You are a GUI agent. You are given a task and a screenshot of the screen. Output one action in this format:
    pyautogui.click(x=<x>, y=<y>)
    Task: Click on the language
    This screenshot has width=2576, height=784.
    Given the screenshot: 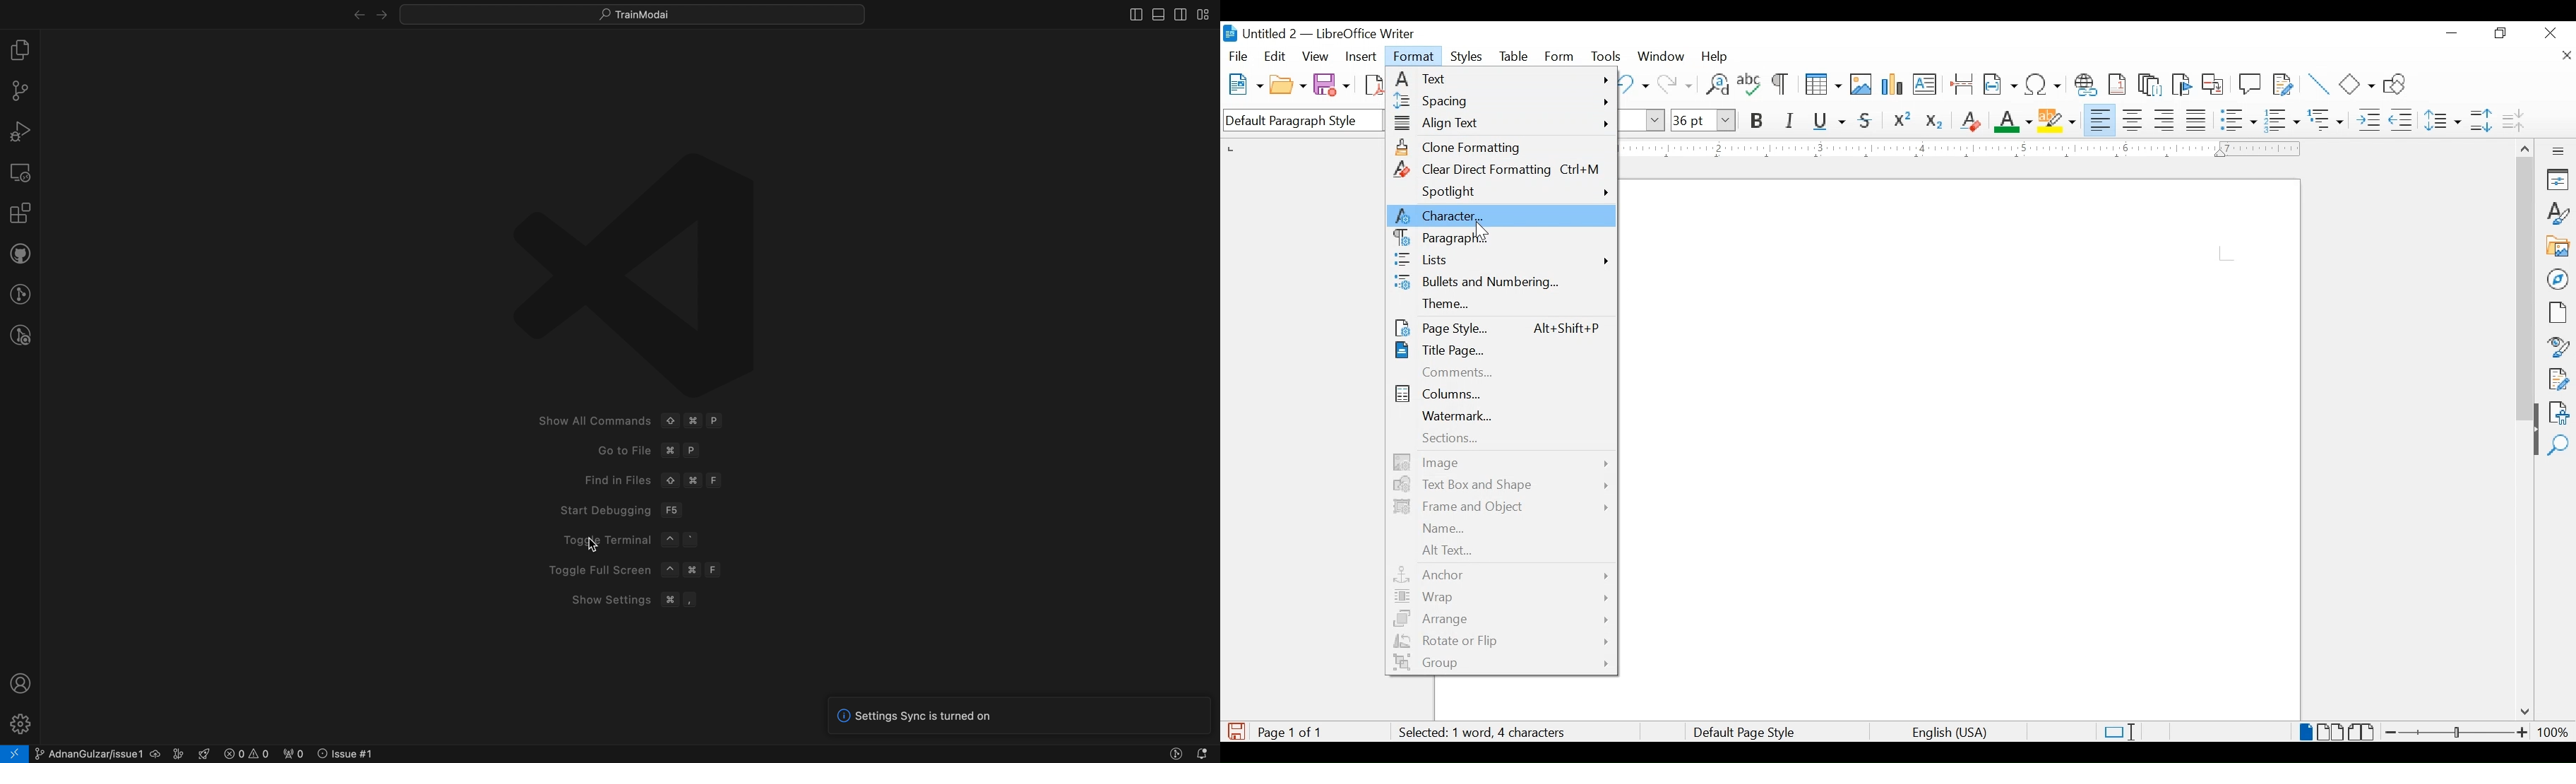 What is the action you would take?
    pyautogui.click(x=1951, y=733)
    